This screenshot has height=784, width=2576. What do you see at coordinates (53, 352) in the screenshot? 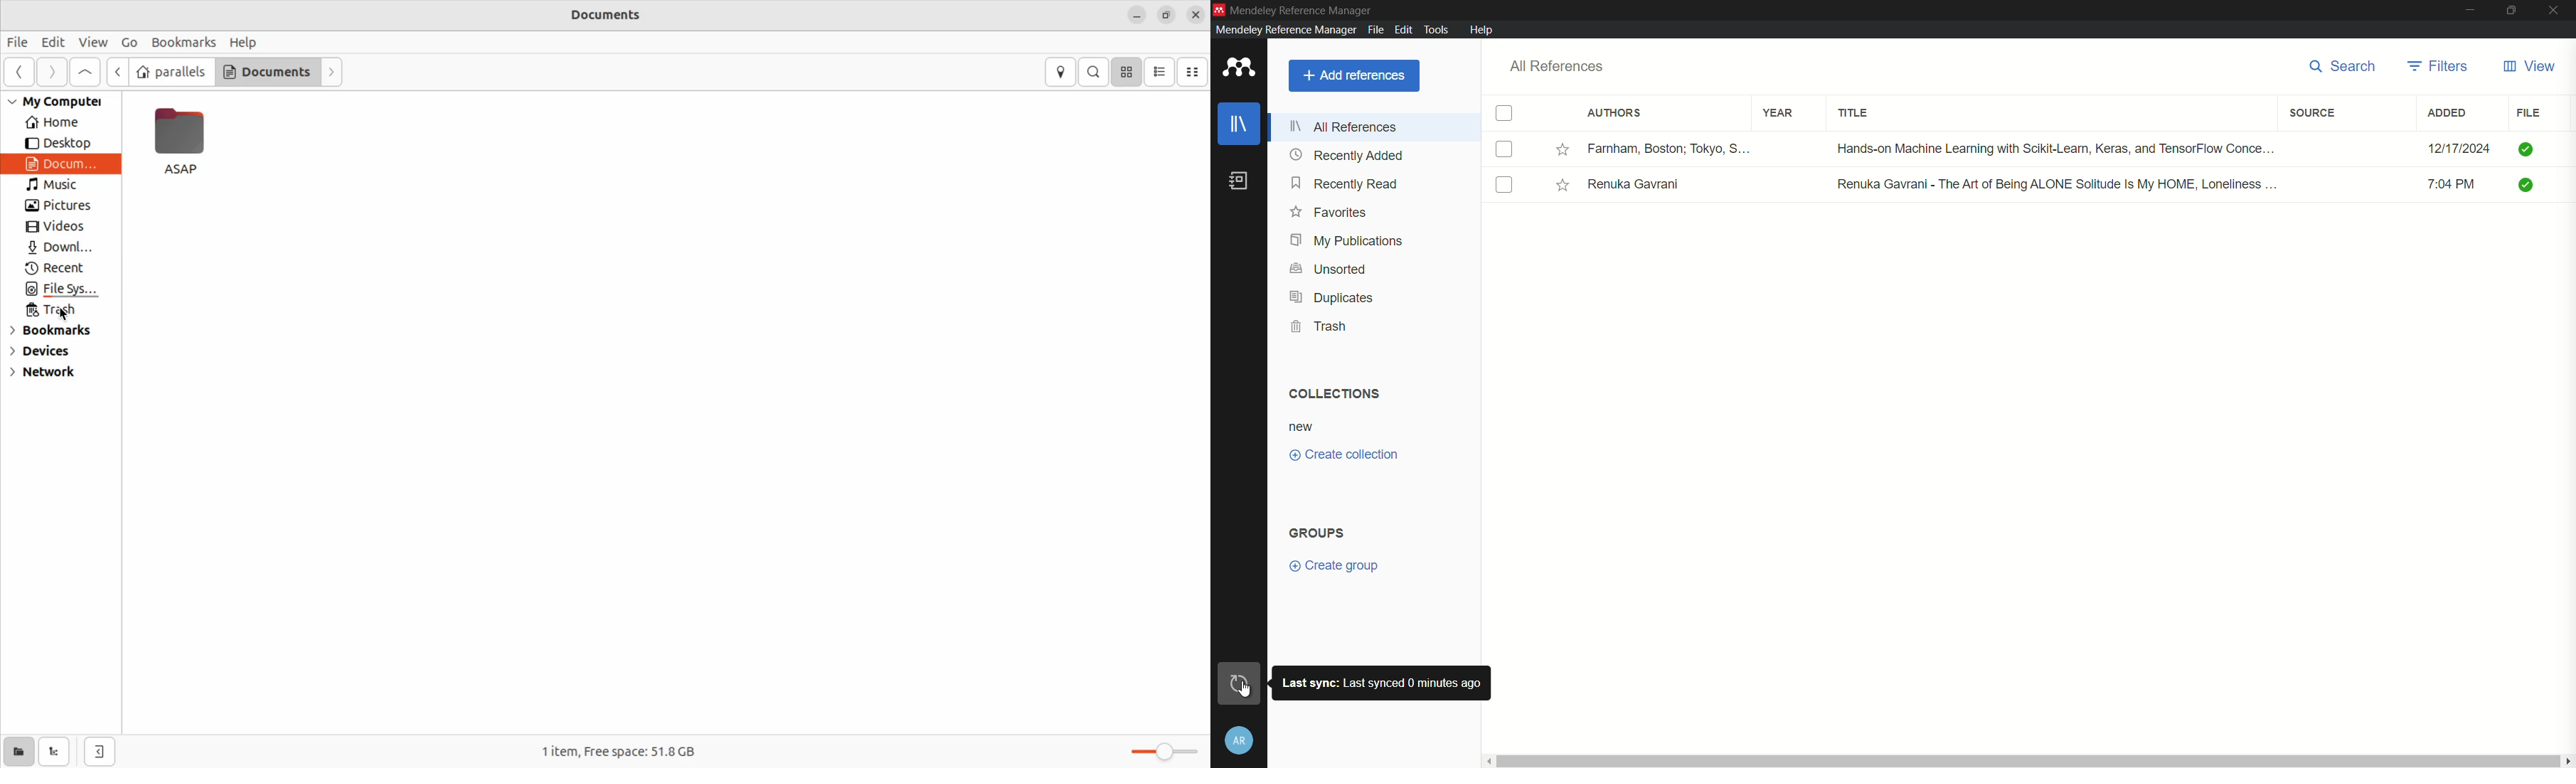
I see `devices` at bounding box center [53, 352].